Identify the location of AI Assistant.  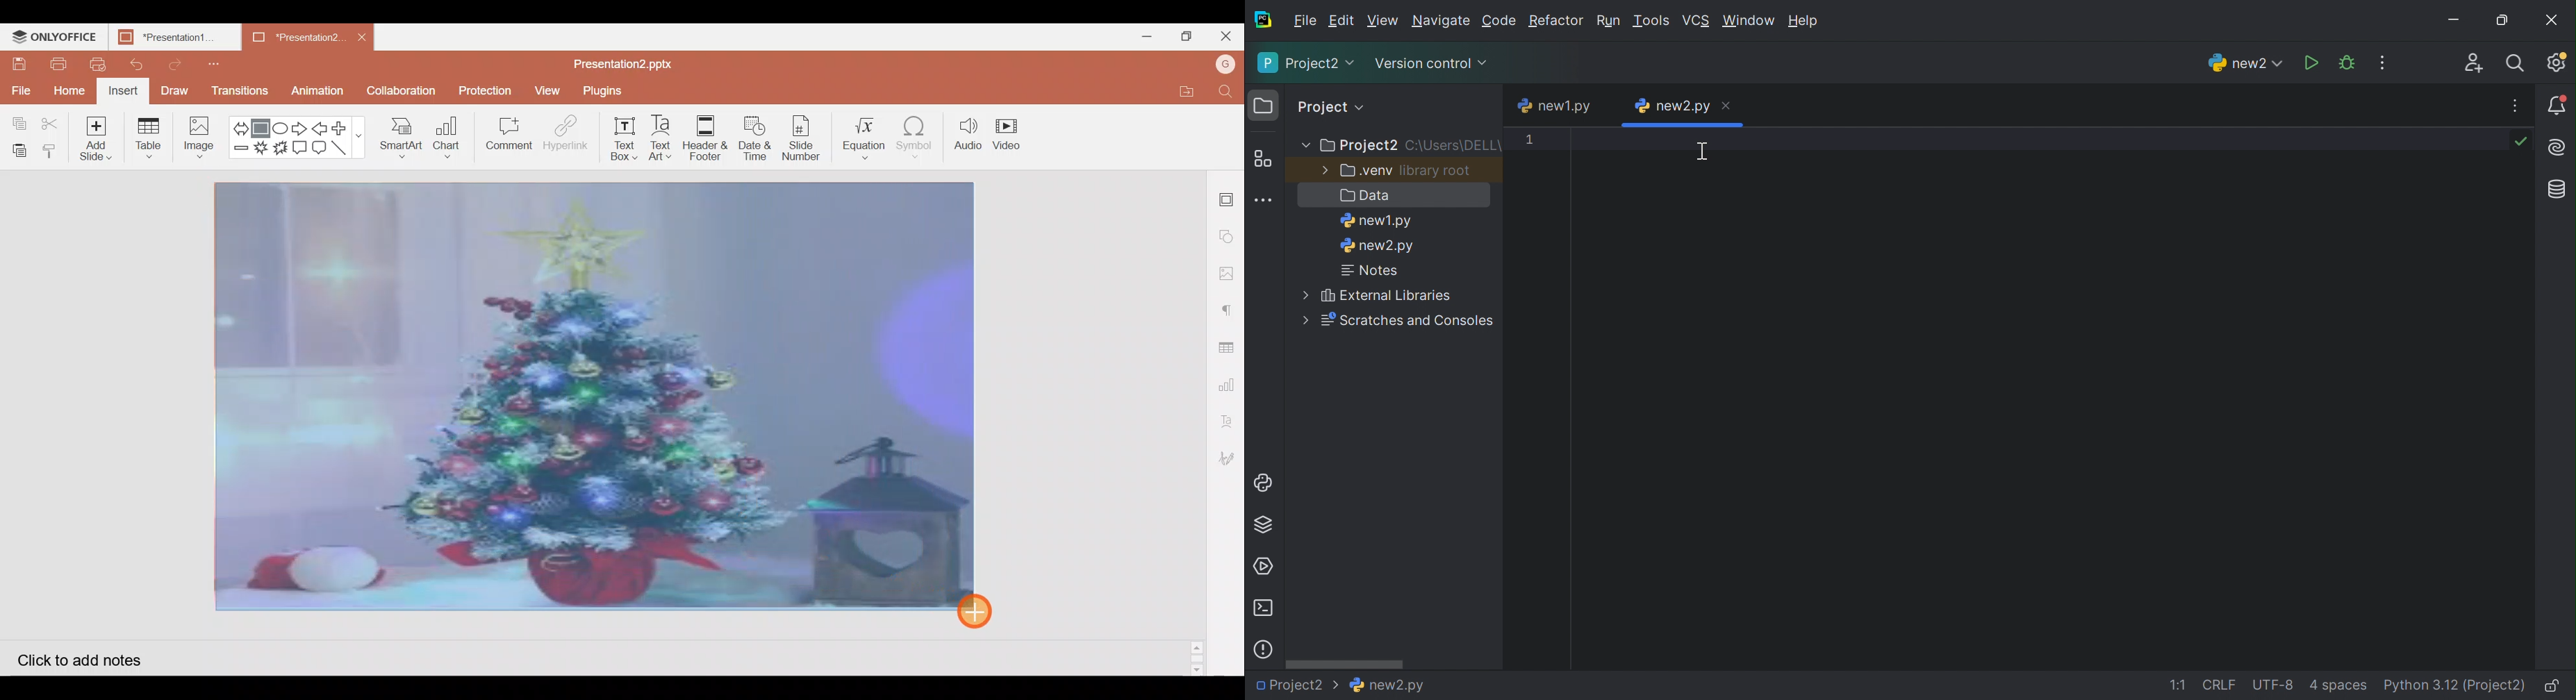
(2559, 147).